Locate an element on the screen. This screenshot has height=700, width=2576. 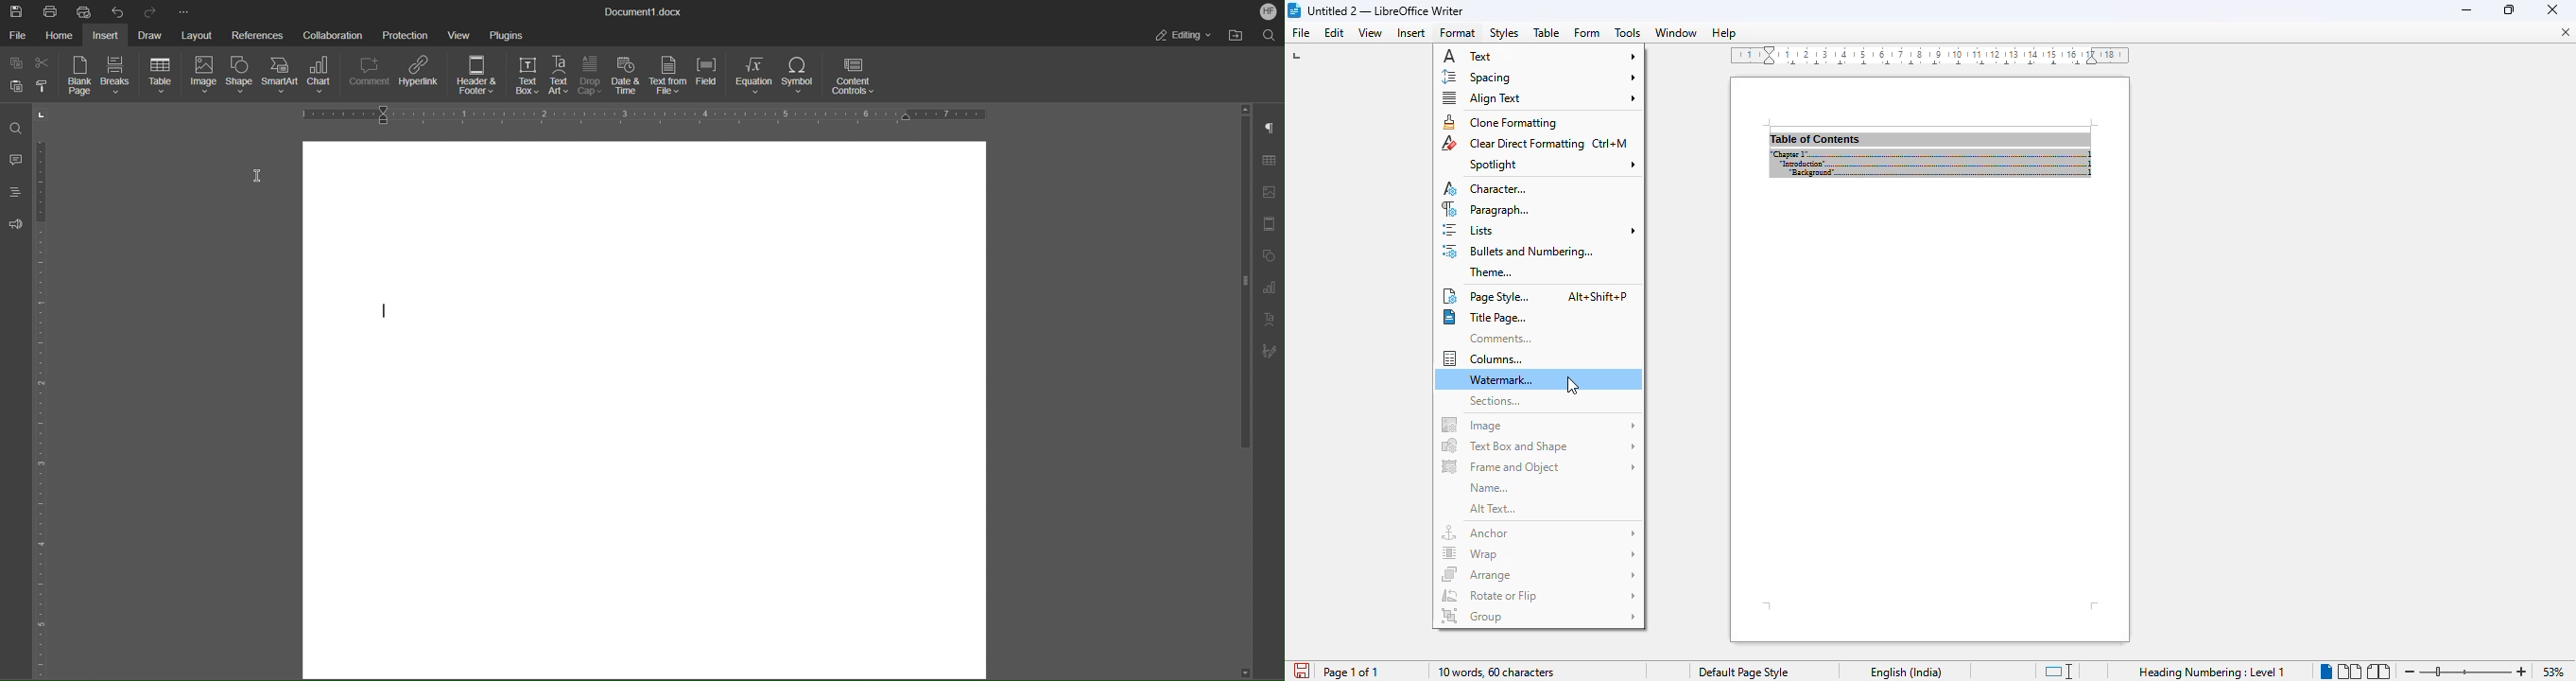
columns is located at coordinates (1483, 358).